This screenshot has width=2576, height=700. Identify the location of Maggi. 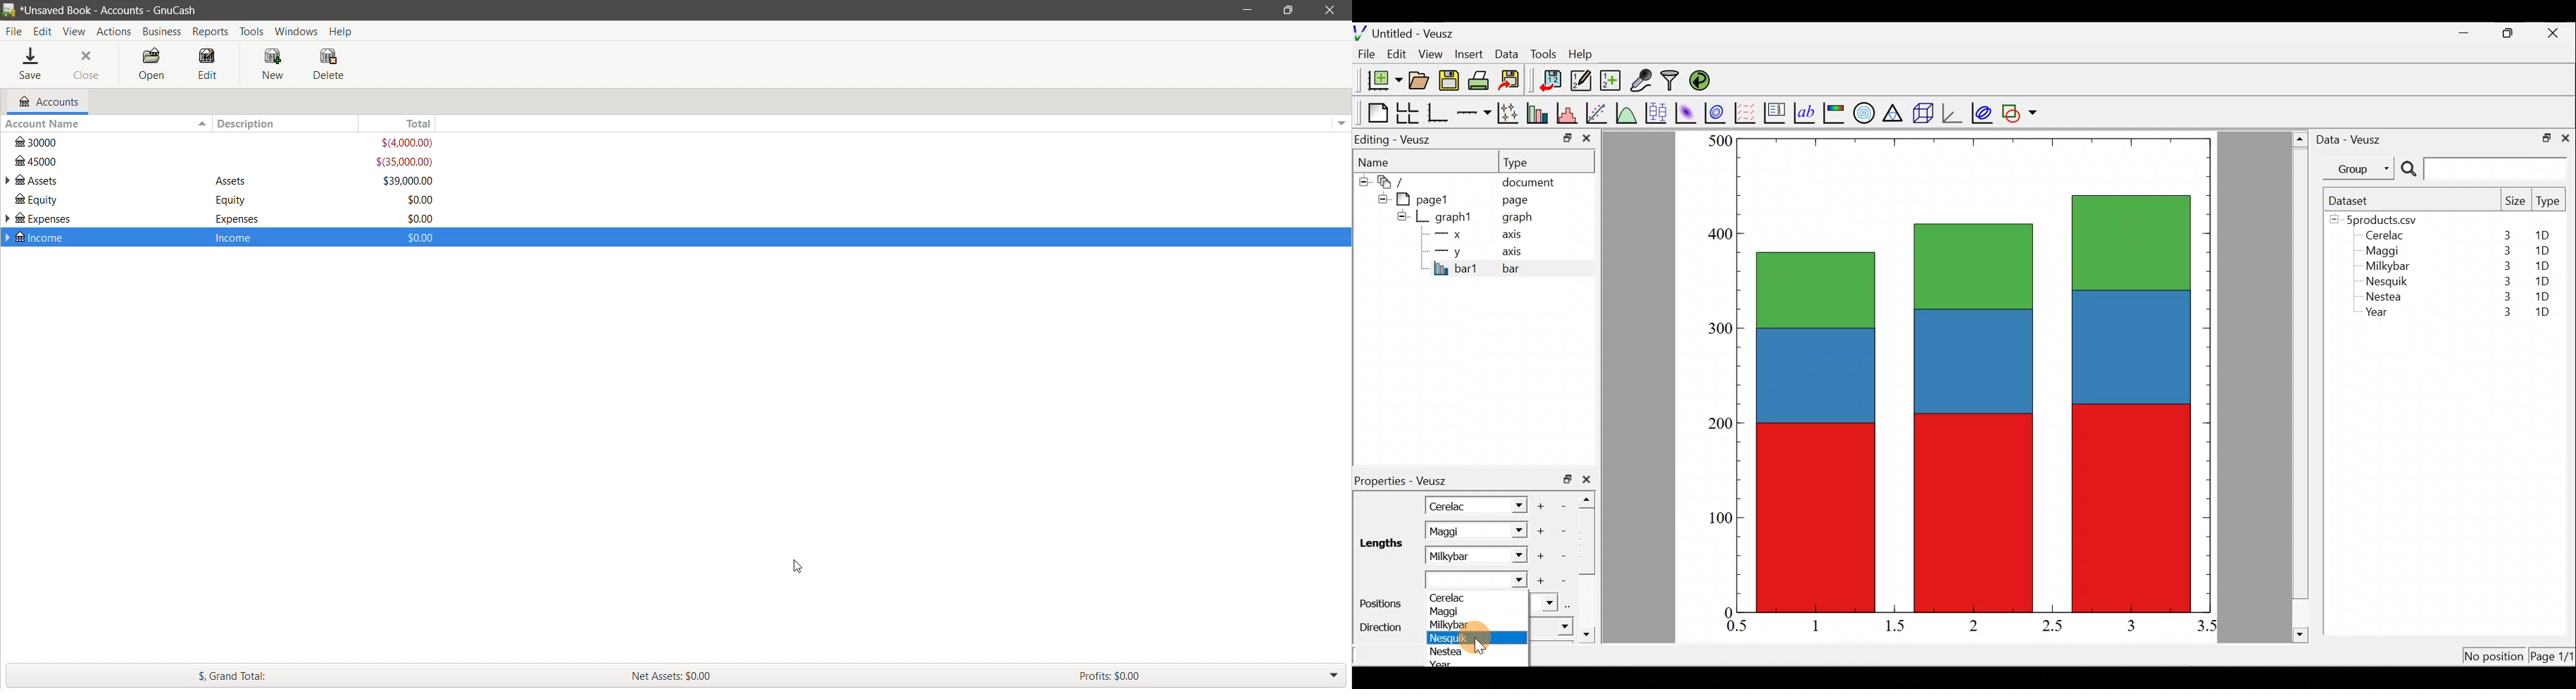
(2384, 253).